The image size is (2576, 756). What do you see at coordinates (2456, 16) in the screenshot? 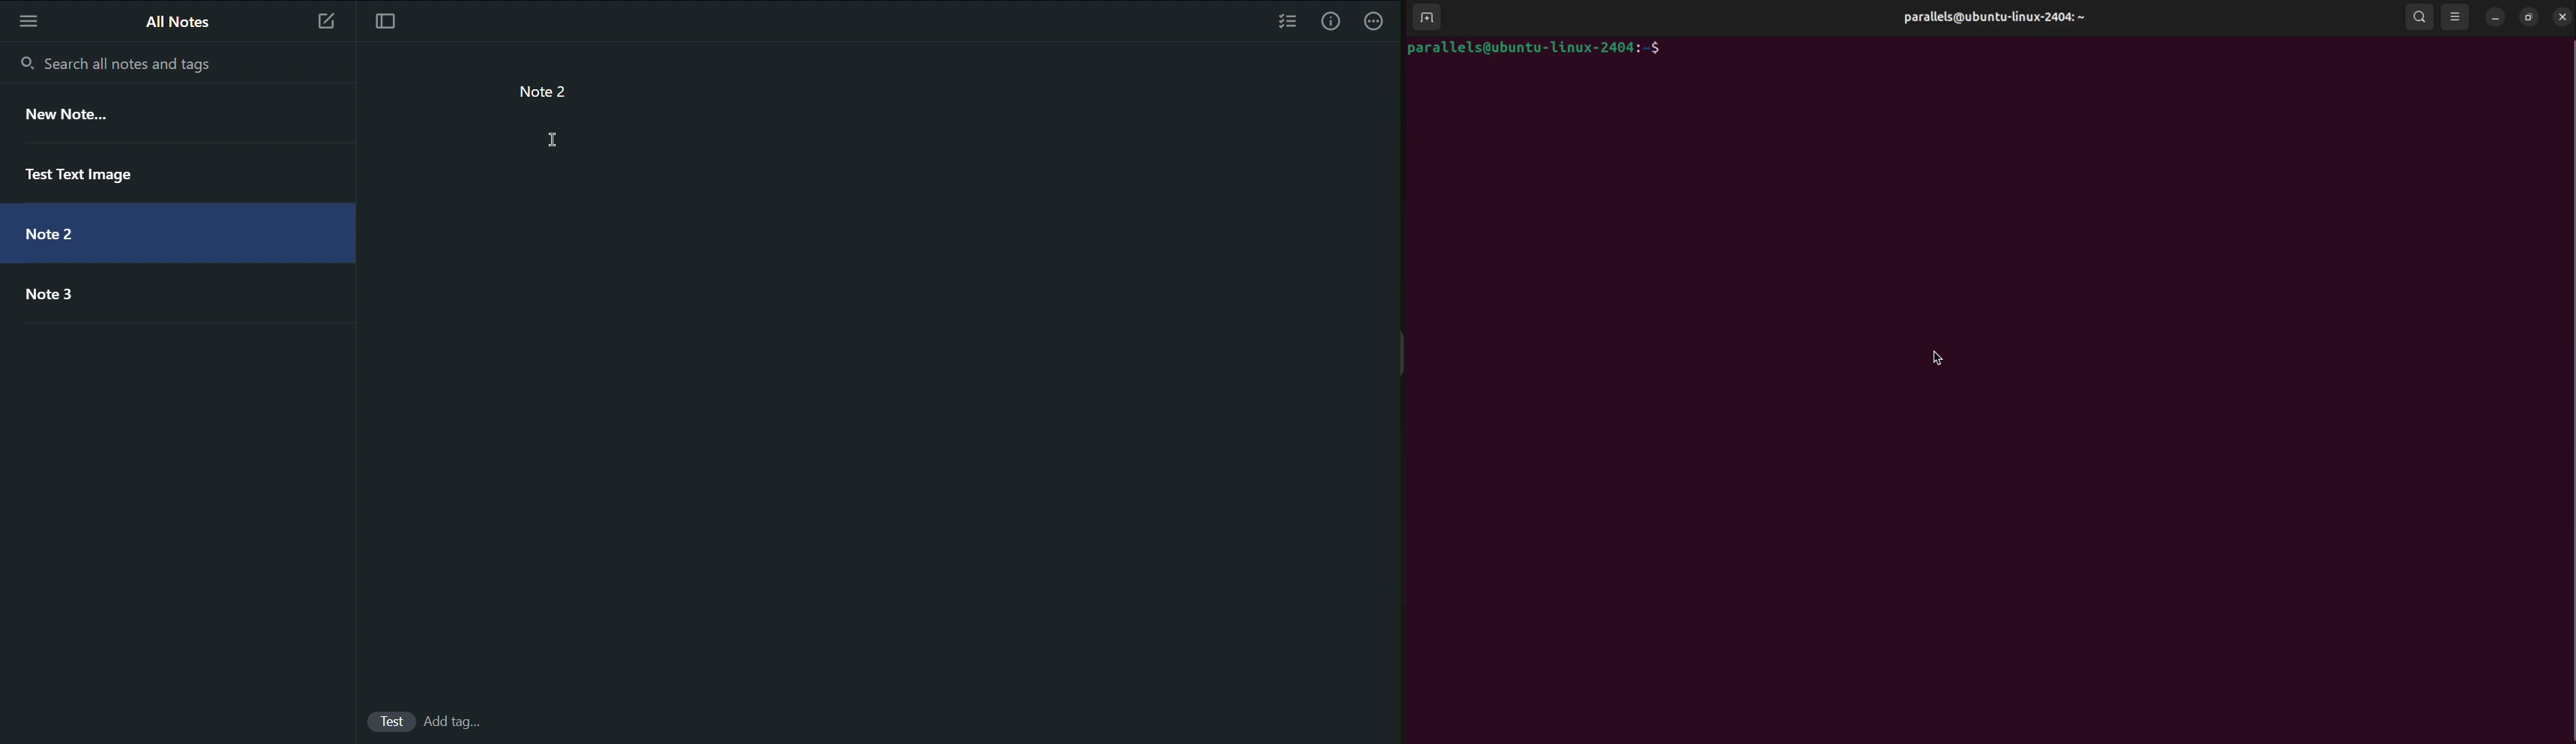
I see `view options` at bounding box center [2456, 16].